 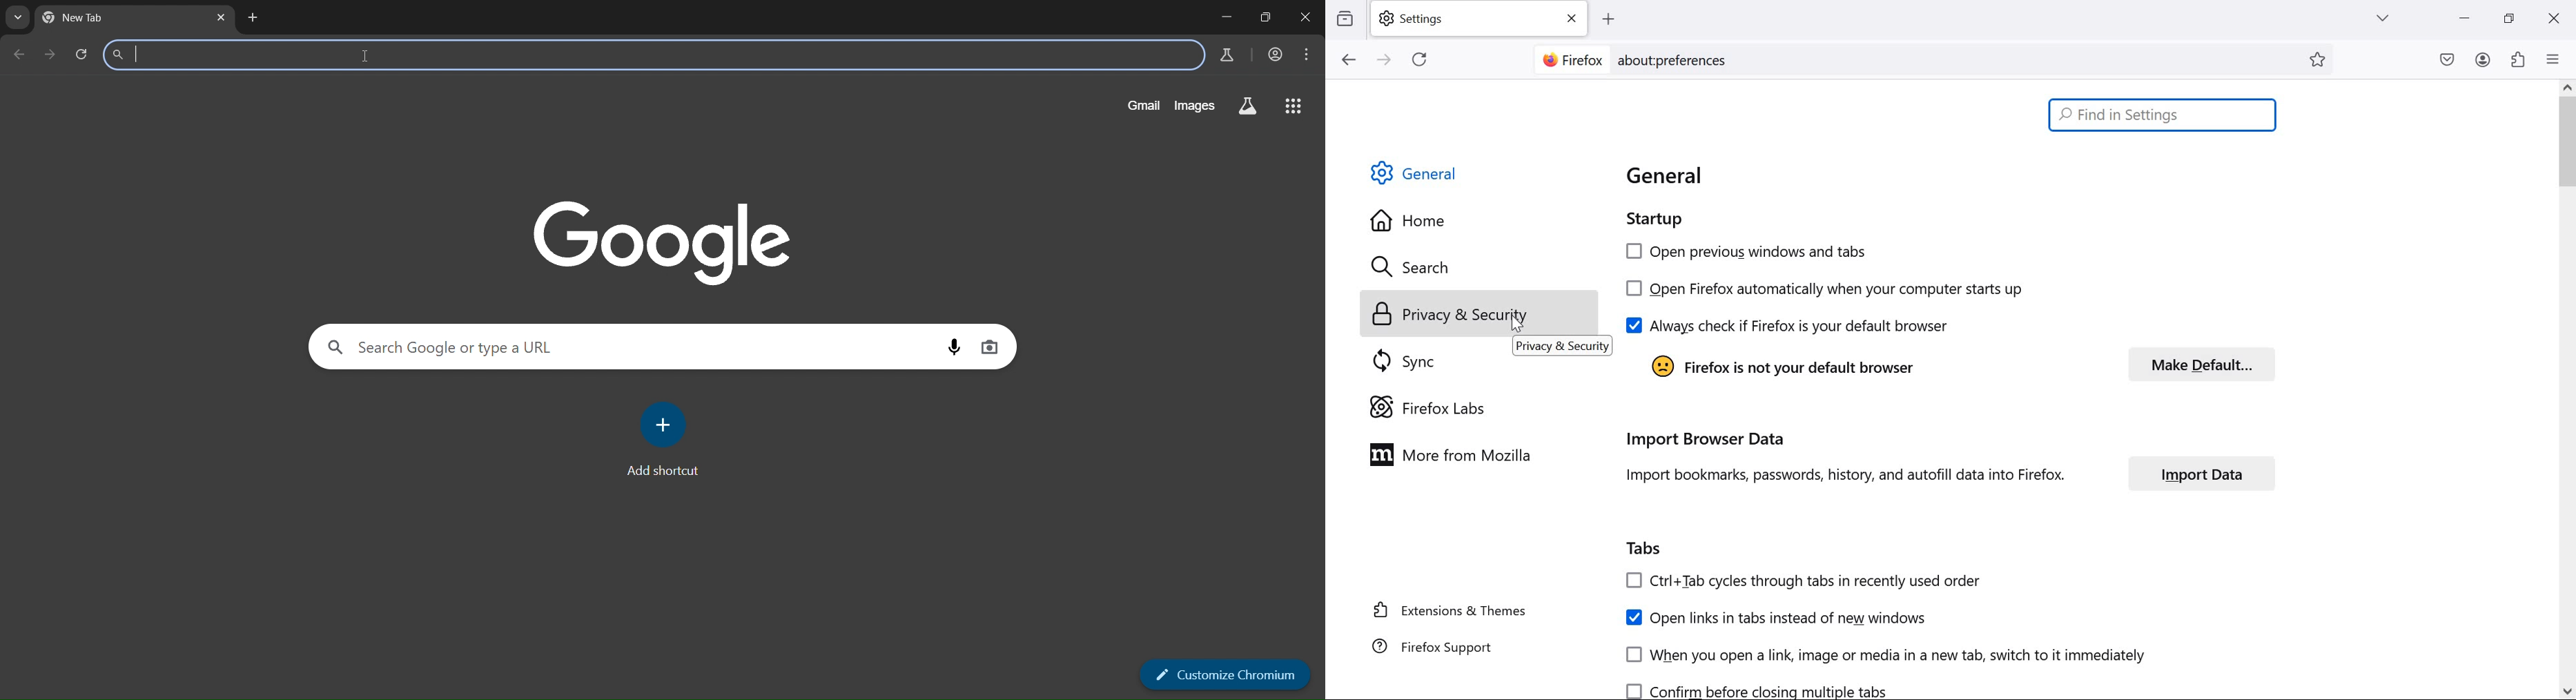 I want to click on go forward one page, so click(x=1386, y=61).